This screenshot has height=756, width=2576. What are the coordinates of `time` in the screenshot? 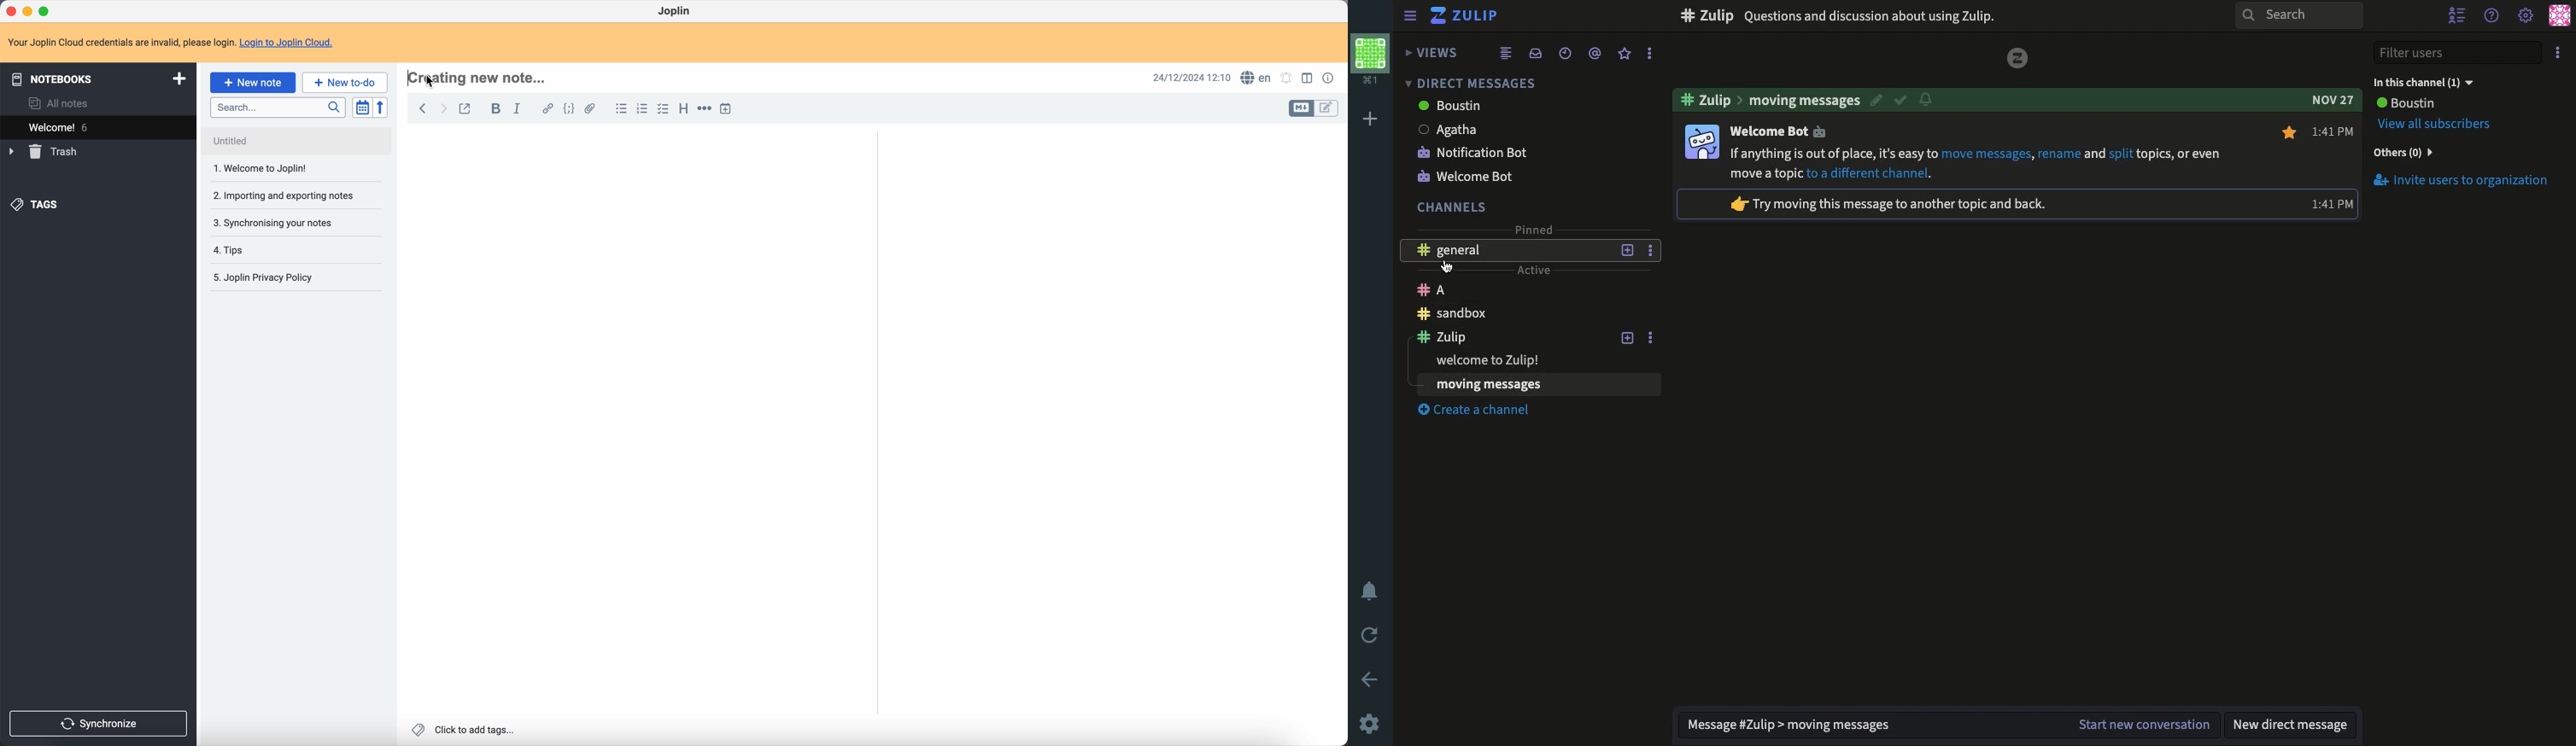 It's located at (2327, 205).